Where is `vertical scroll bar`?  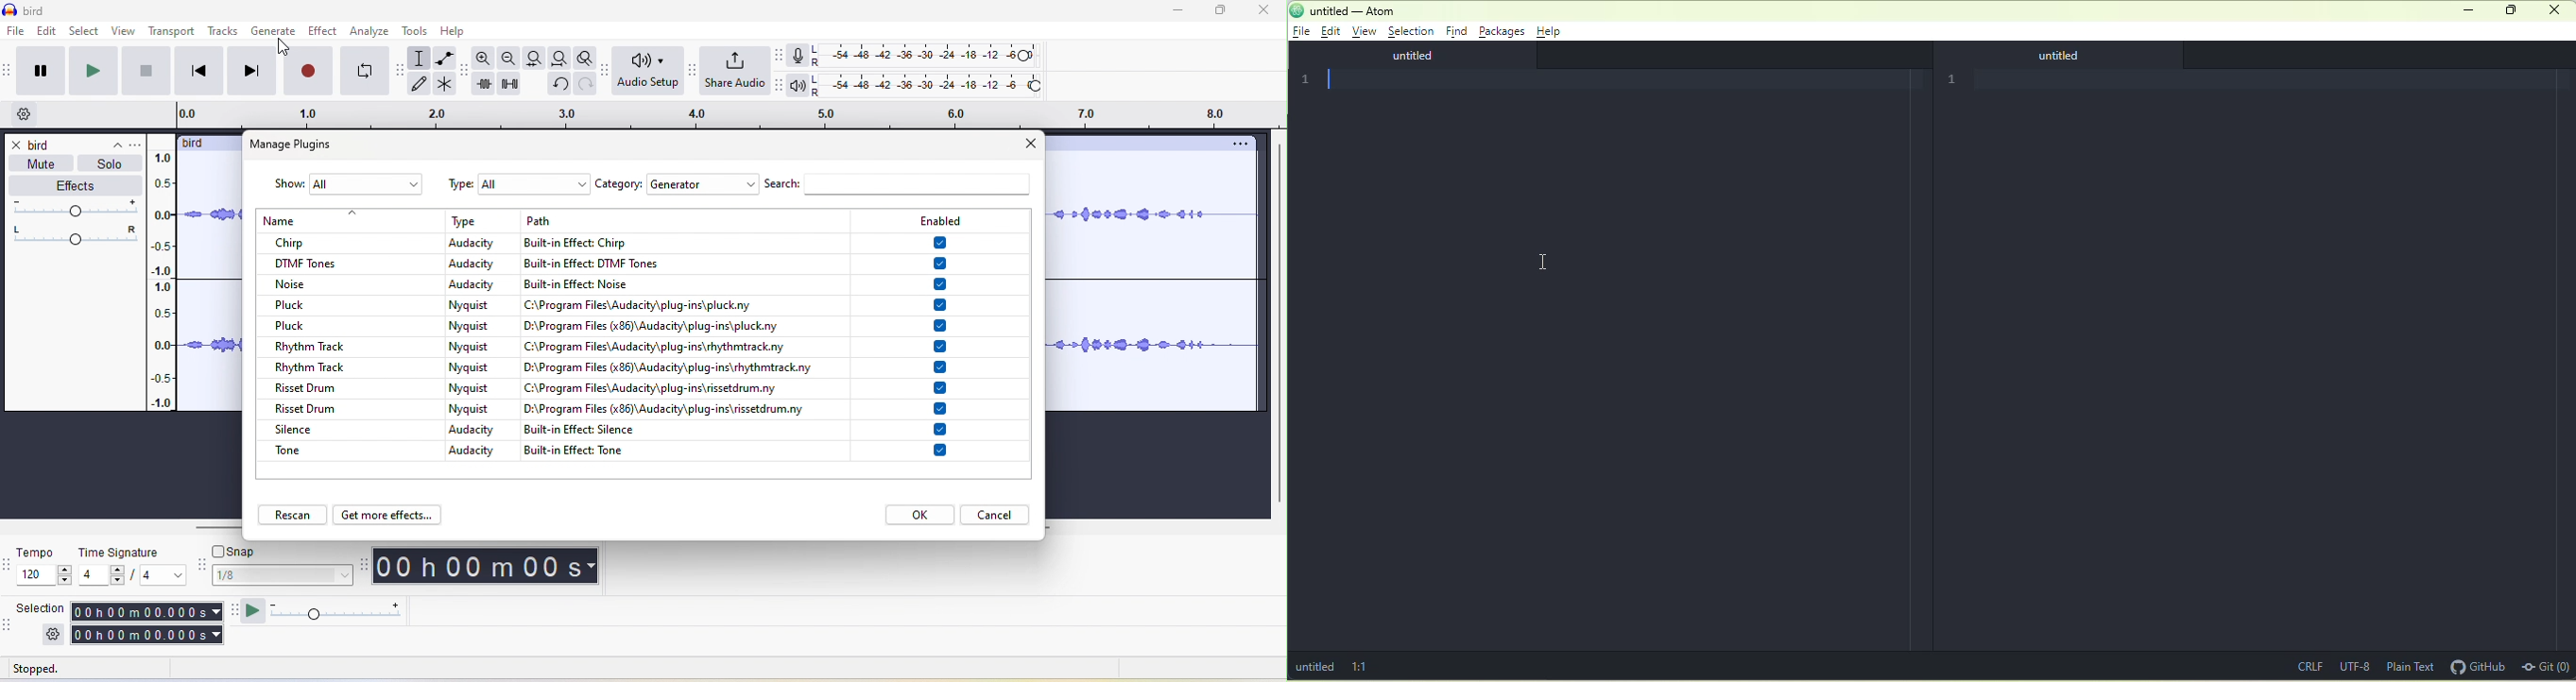
vertical scroll bar is located at coordinates (1279, 322).